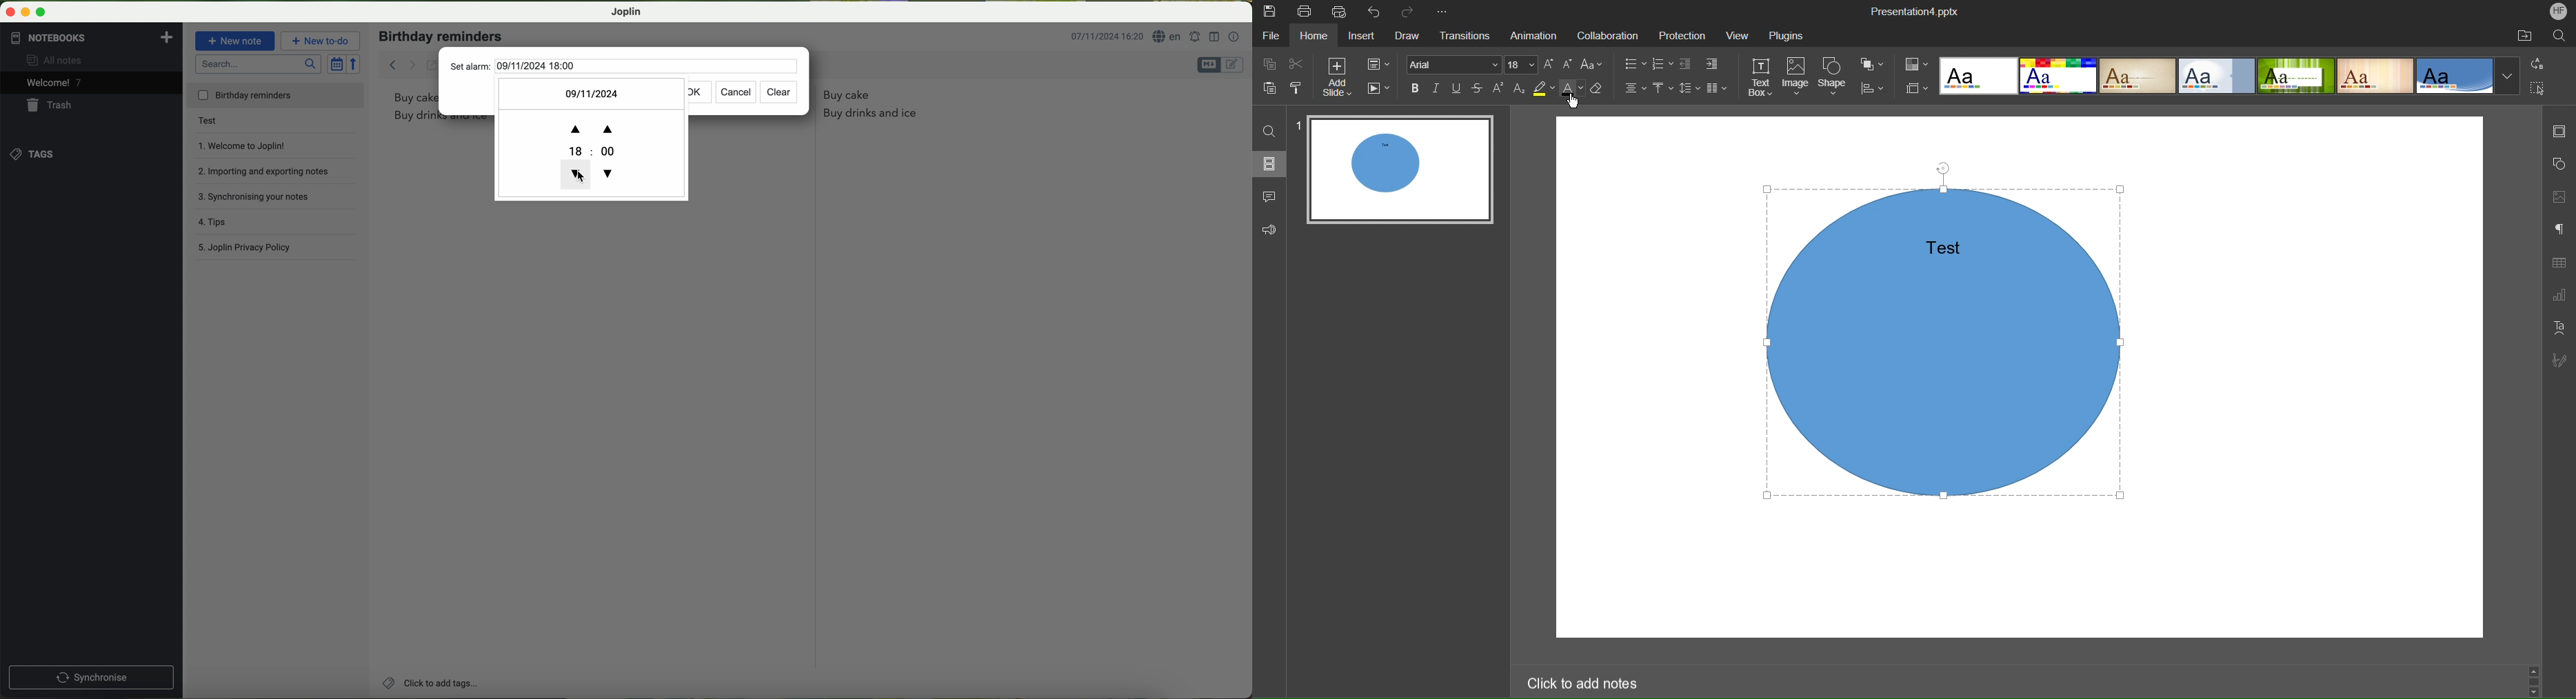  I want to click on Underline, so click(1459, 90).